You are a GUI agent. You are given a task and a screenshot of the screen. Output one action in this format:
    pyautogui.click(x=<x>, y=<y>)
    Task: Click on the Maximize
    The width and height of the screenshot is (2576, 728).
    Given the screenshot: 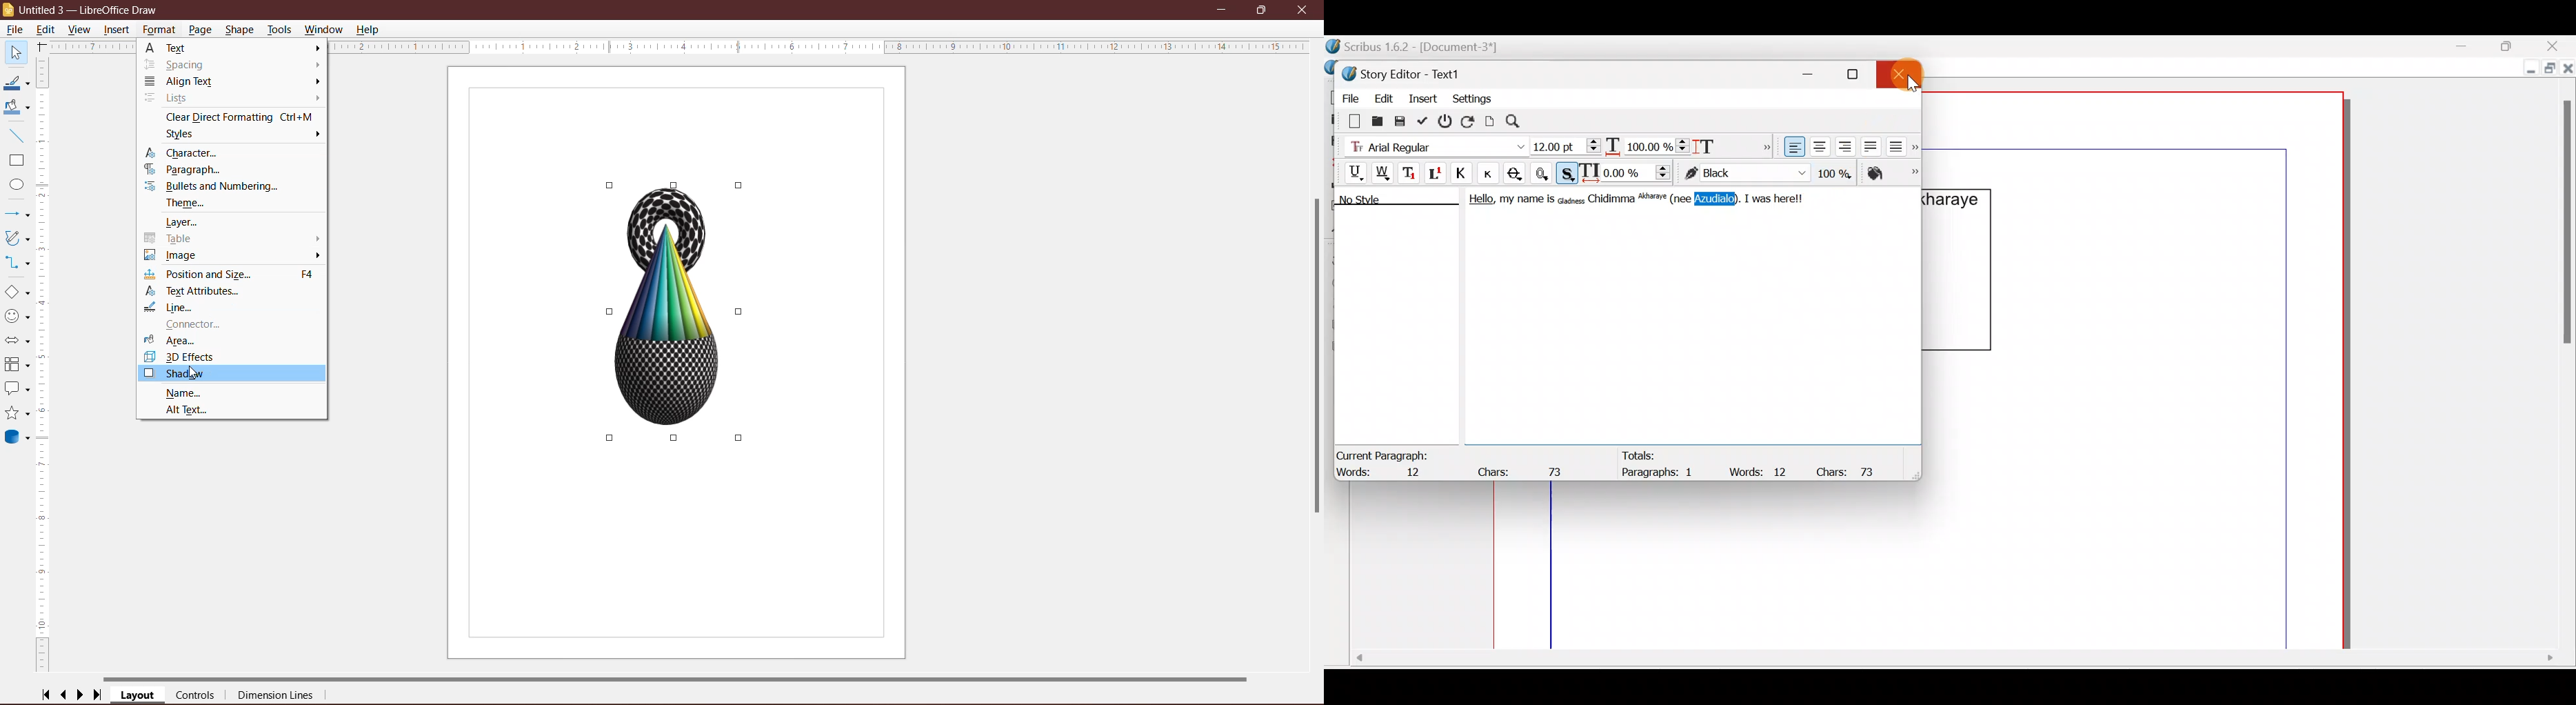 What is the action you would take?
    pyautogui.click(x=1861, y=74)
    